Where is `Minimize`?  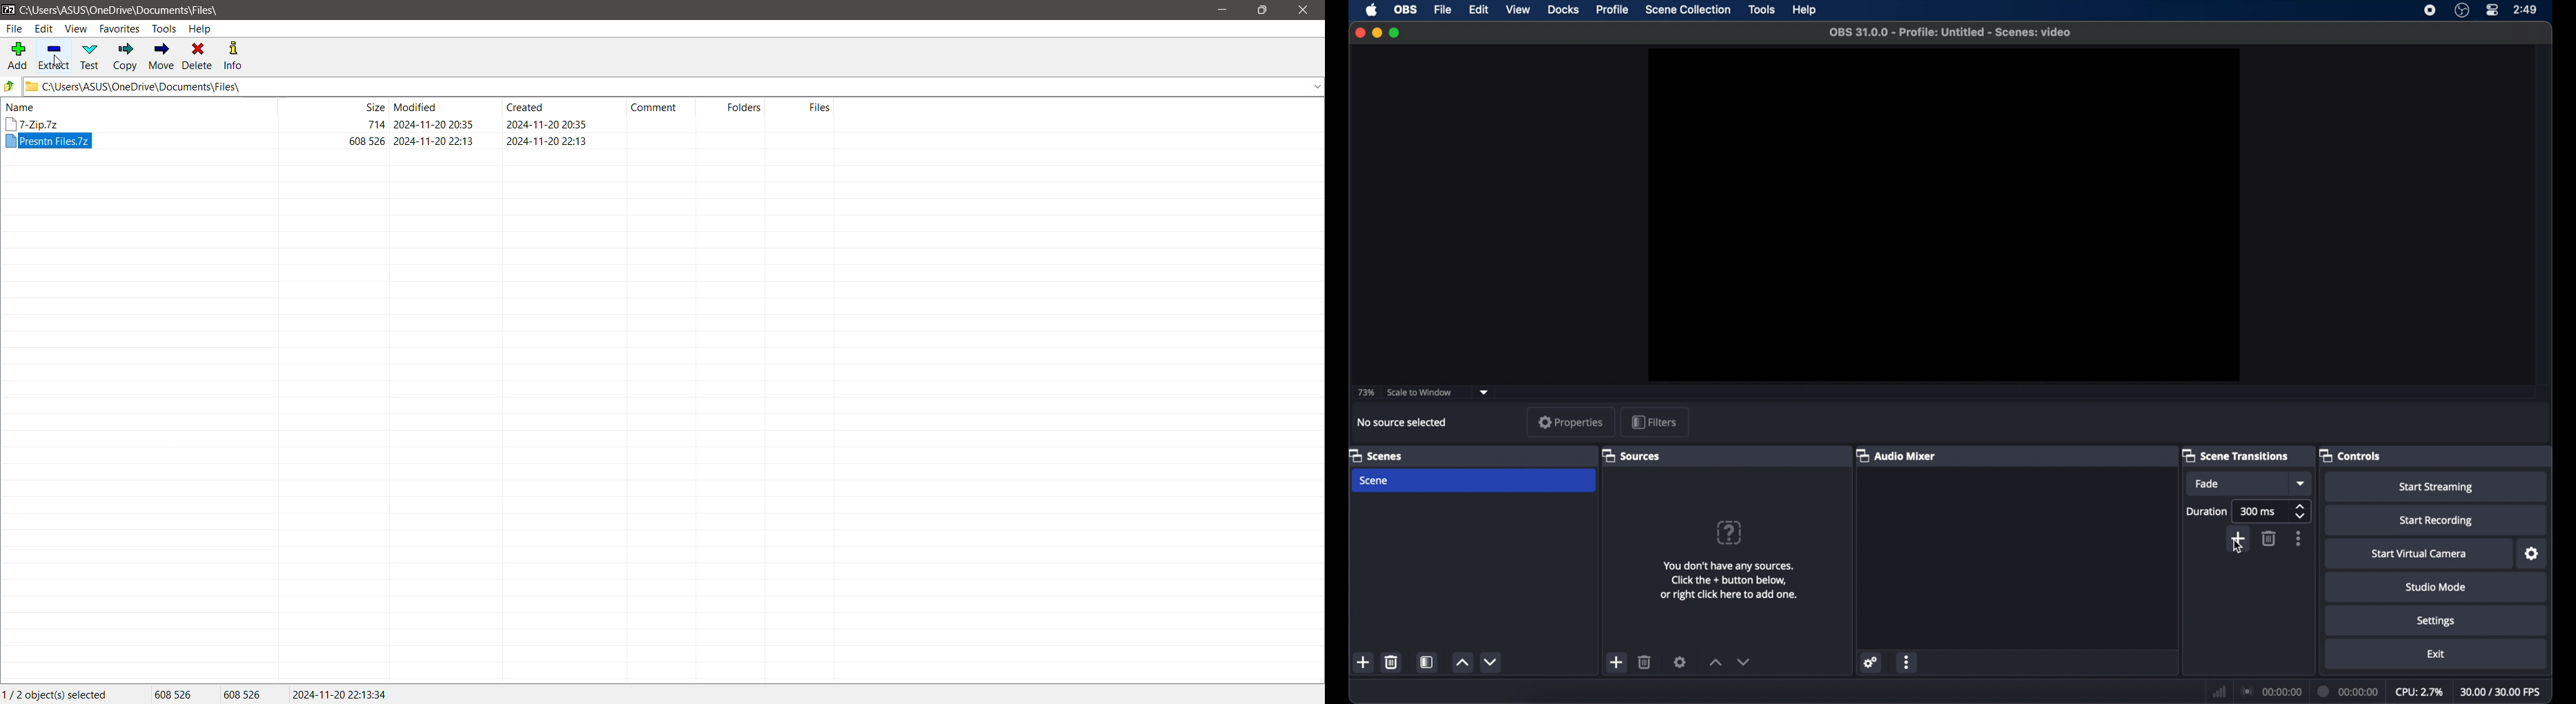 Minimize is located at coordinates (1226, 10).